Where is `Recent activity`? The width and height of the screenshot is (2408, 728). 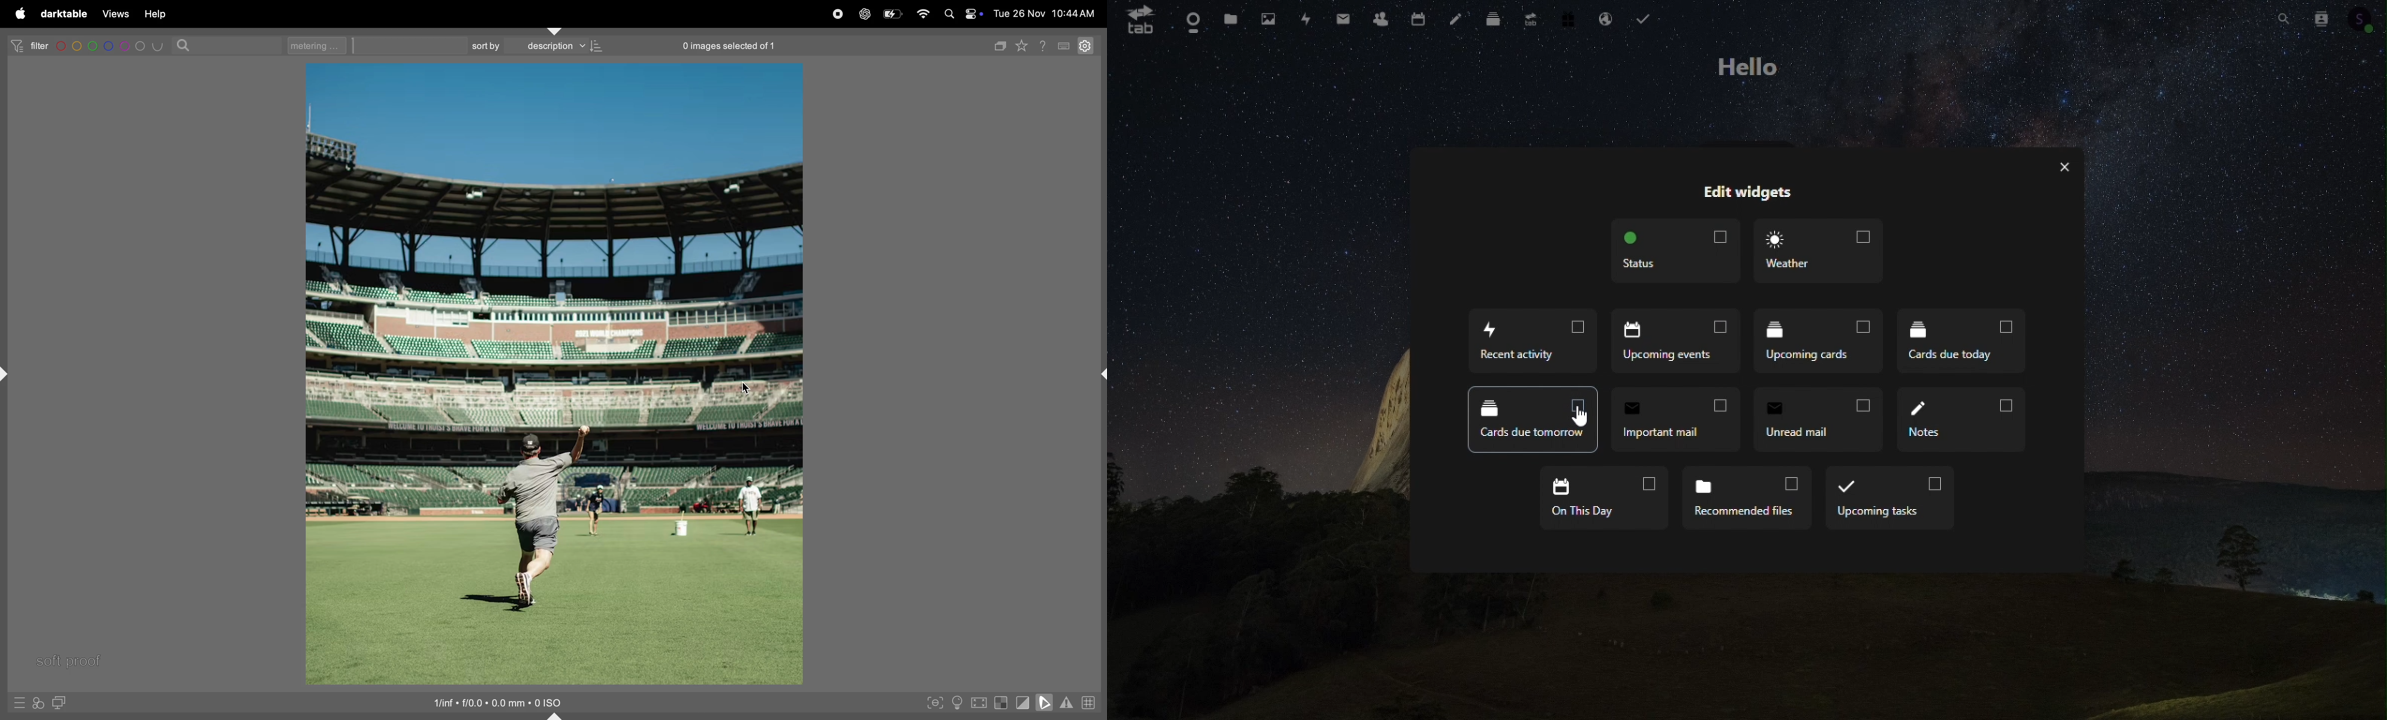
Recent activity is located at coordinates (1533, 341).